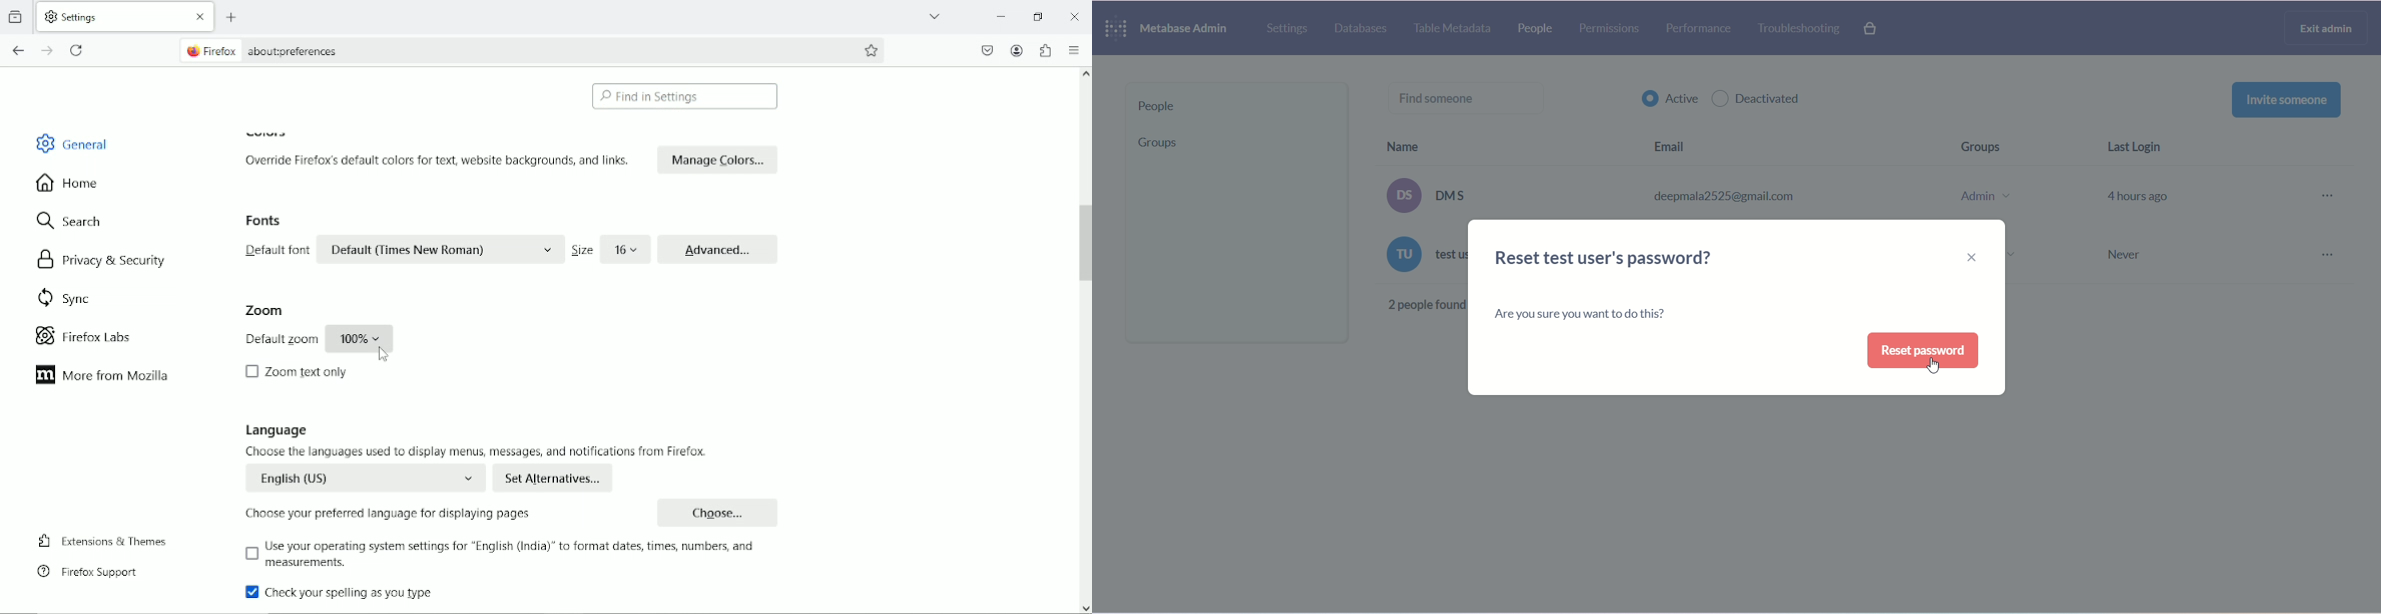  Describe the element at coordinates (1074, 52) in the screenshot. I see `open application menu` at that location.